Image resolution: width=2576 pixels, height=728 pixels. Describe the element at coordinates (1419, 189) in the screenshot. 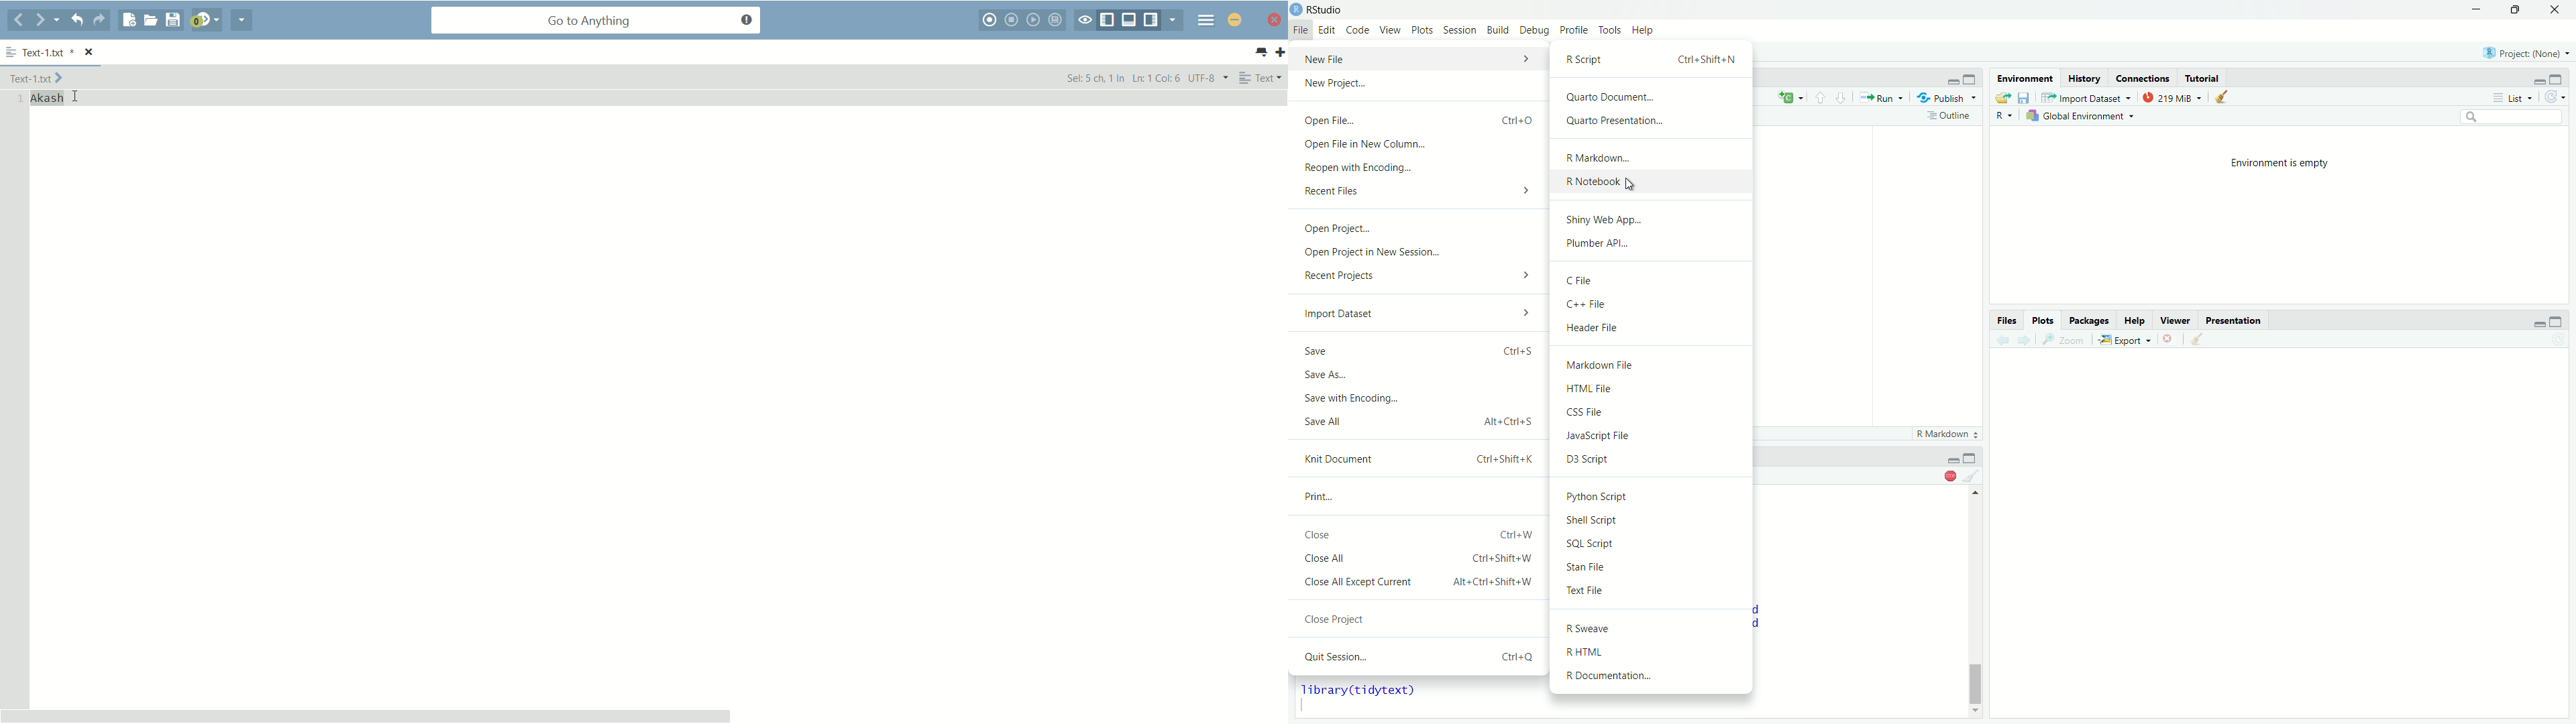

I see `Recent Files` at that location.